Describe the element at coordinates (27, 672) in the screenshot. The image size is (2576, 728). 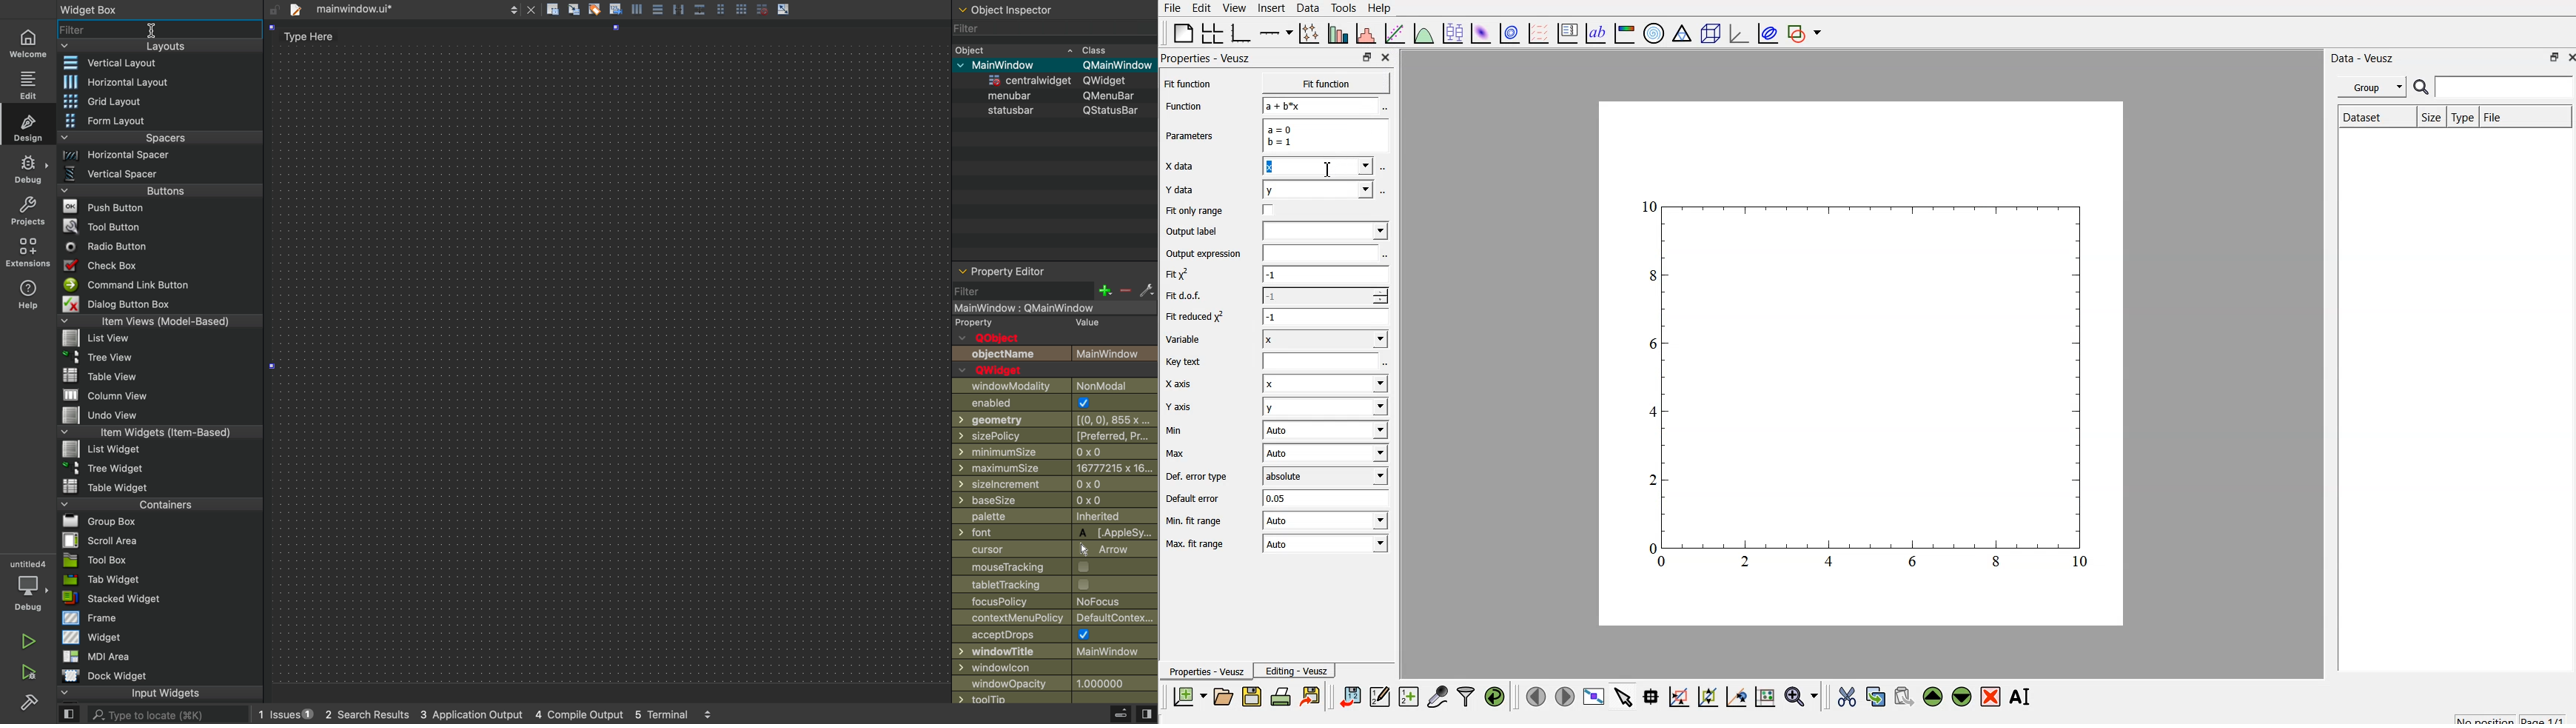
I see `build and run` at that location.